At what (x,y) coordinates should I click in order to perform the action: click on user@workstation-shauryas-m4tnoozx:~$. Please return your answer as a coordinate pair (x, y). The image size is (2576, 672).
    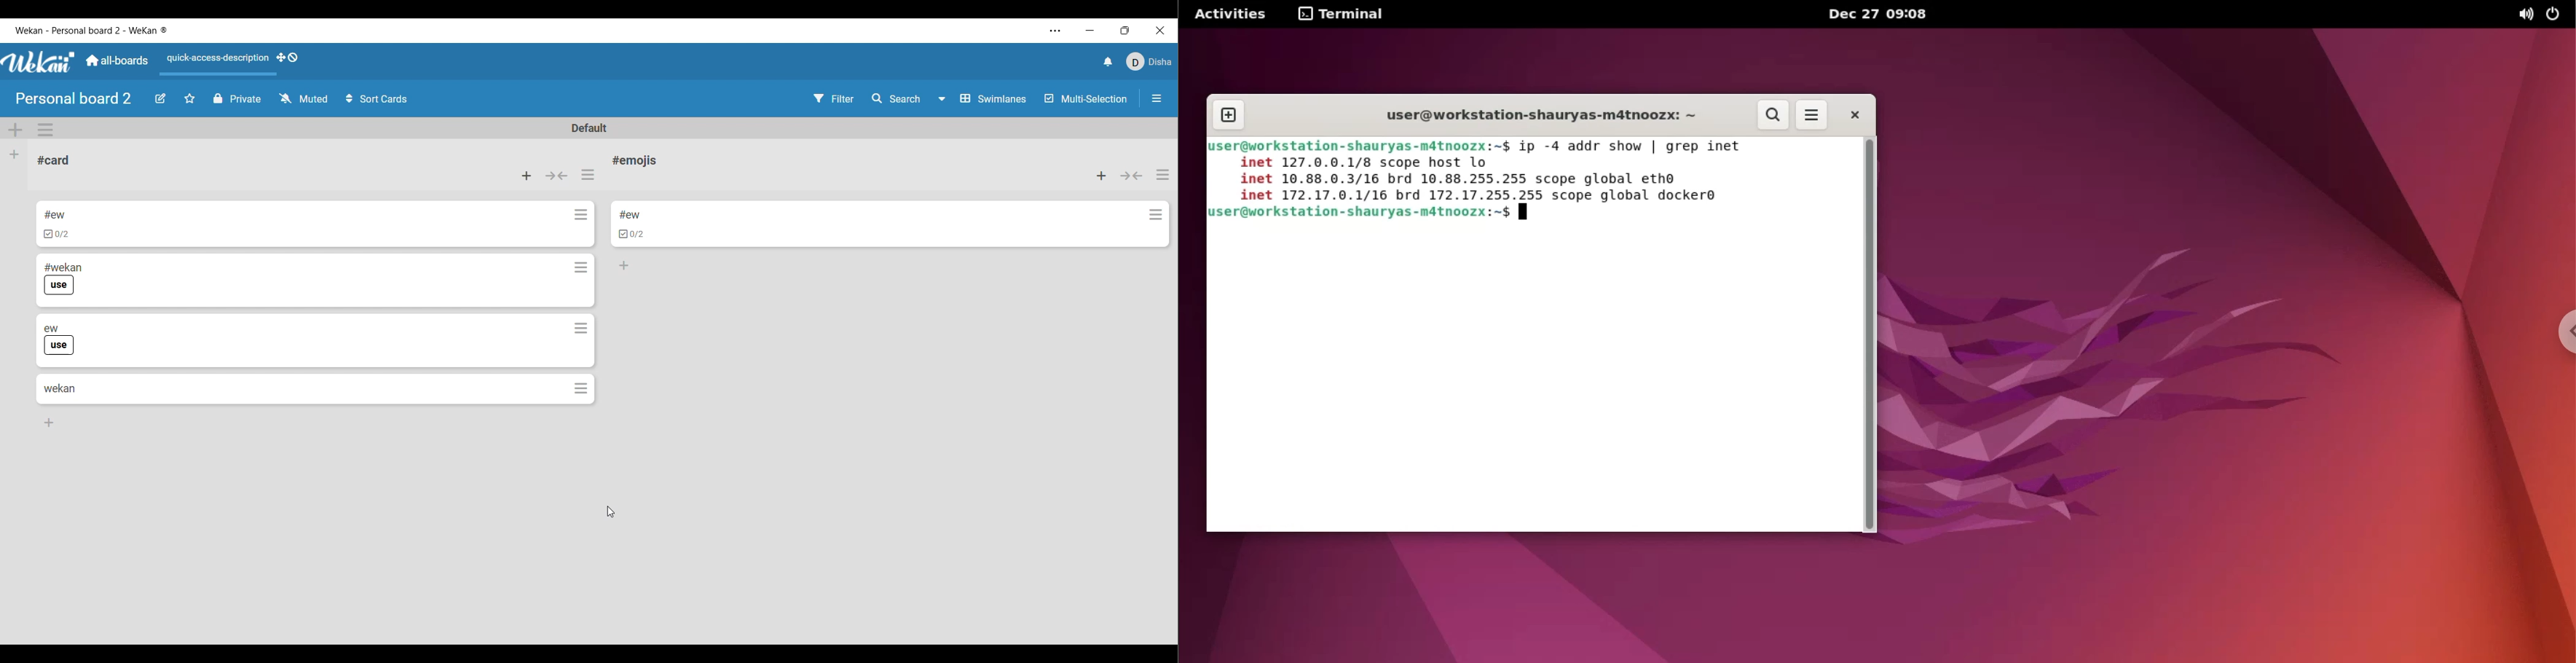
    Looking at the image, I should click on (1359, 145).